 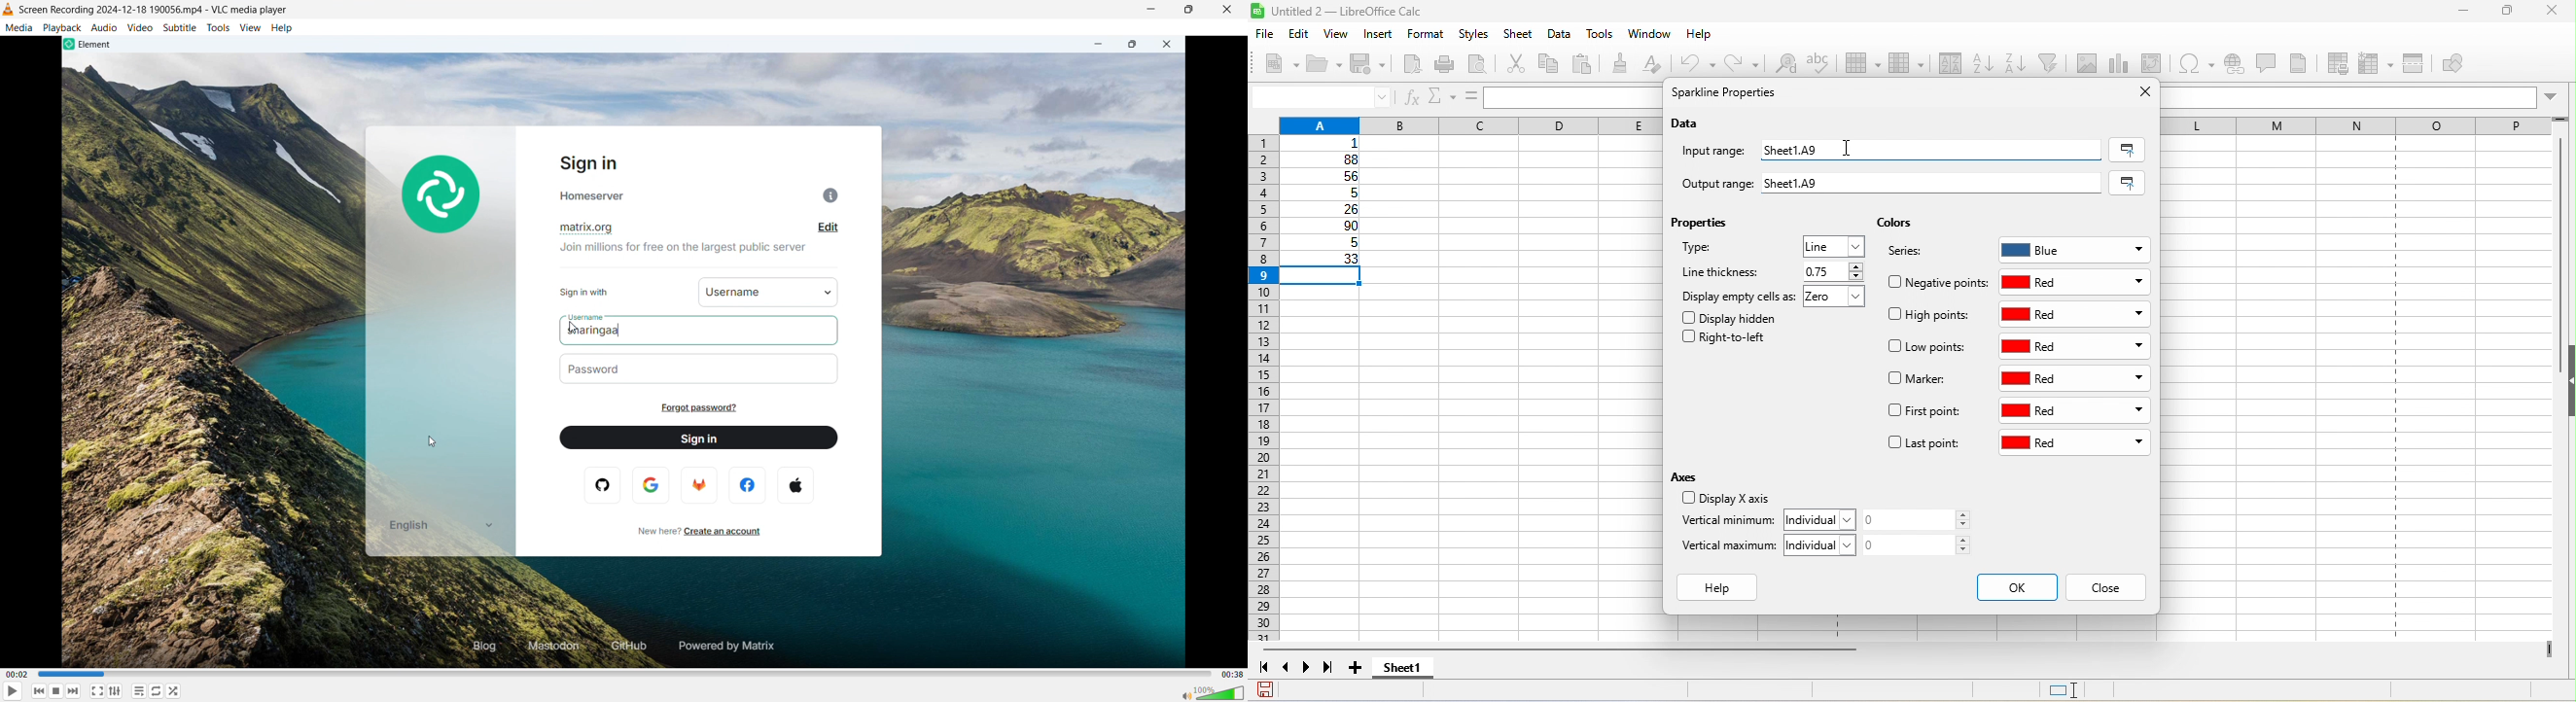 I want to click on properties, so click(x=1704, y=227).